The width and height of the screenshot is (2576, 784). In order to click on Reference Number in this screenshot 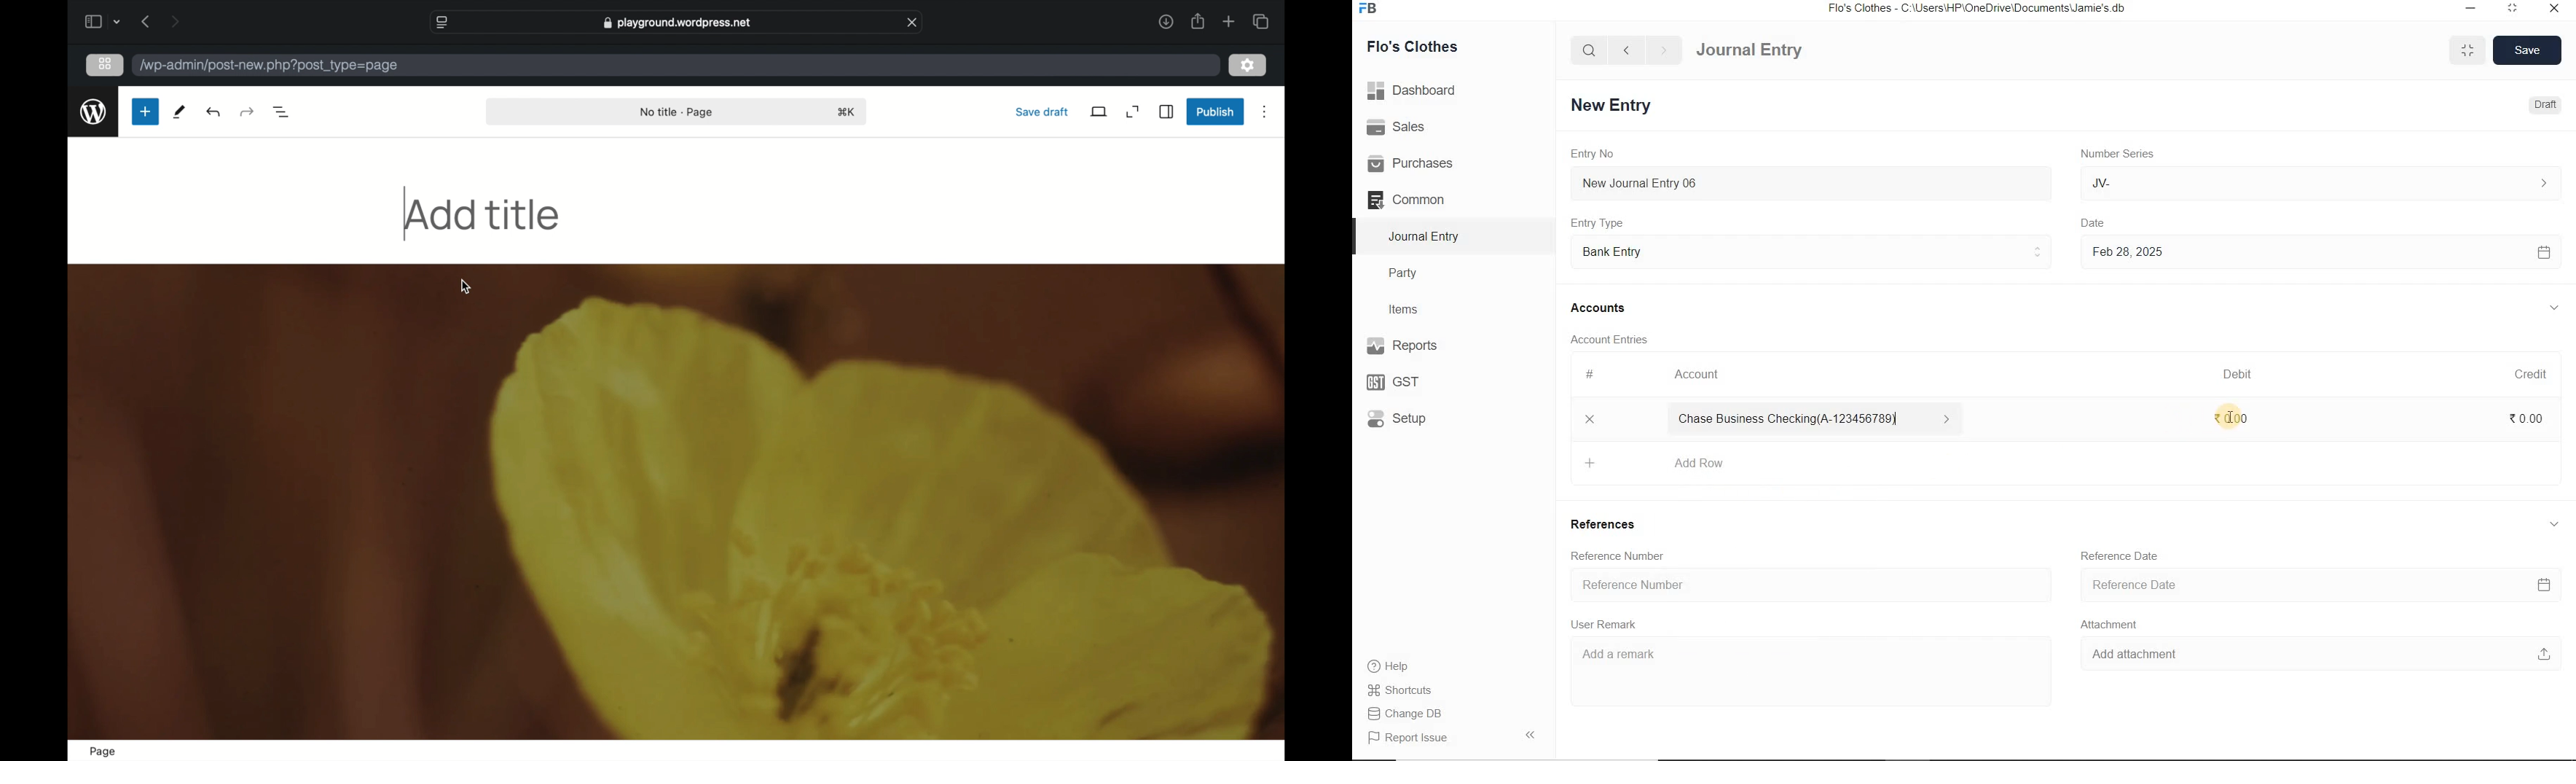, I will do `click(1807, 585)`.